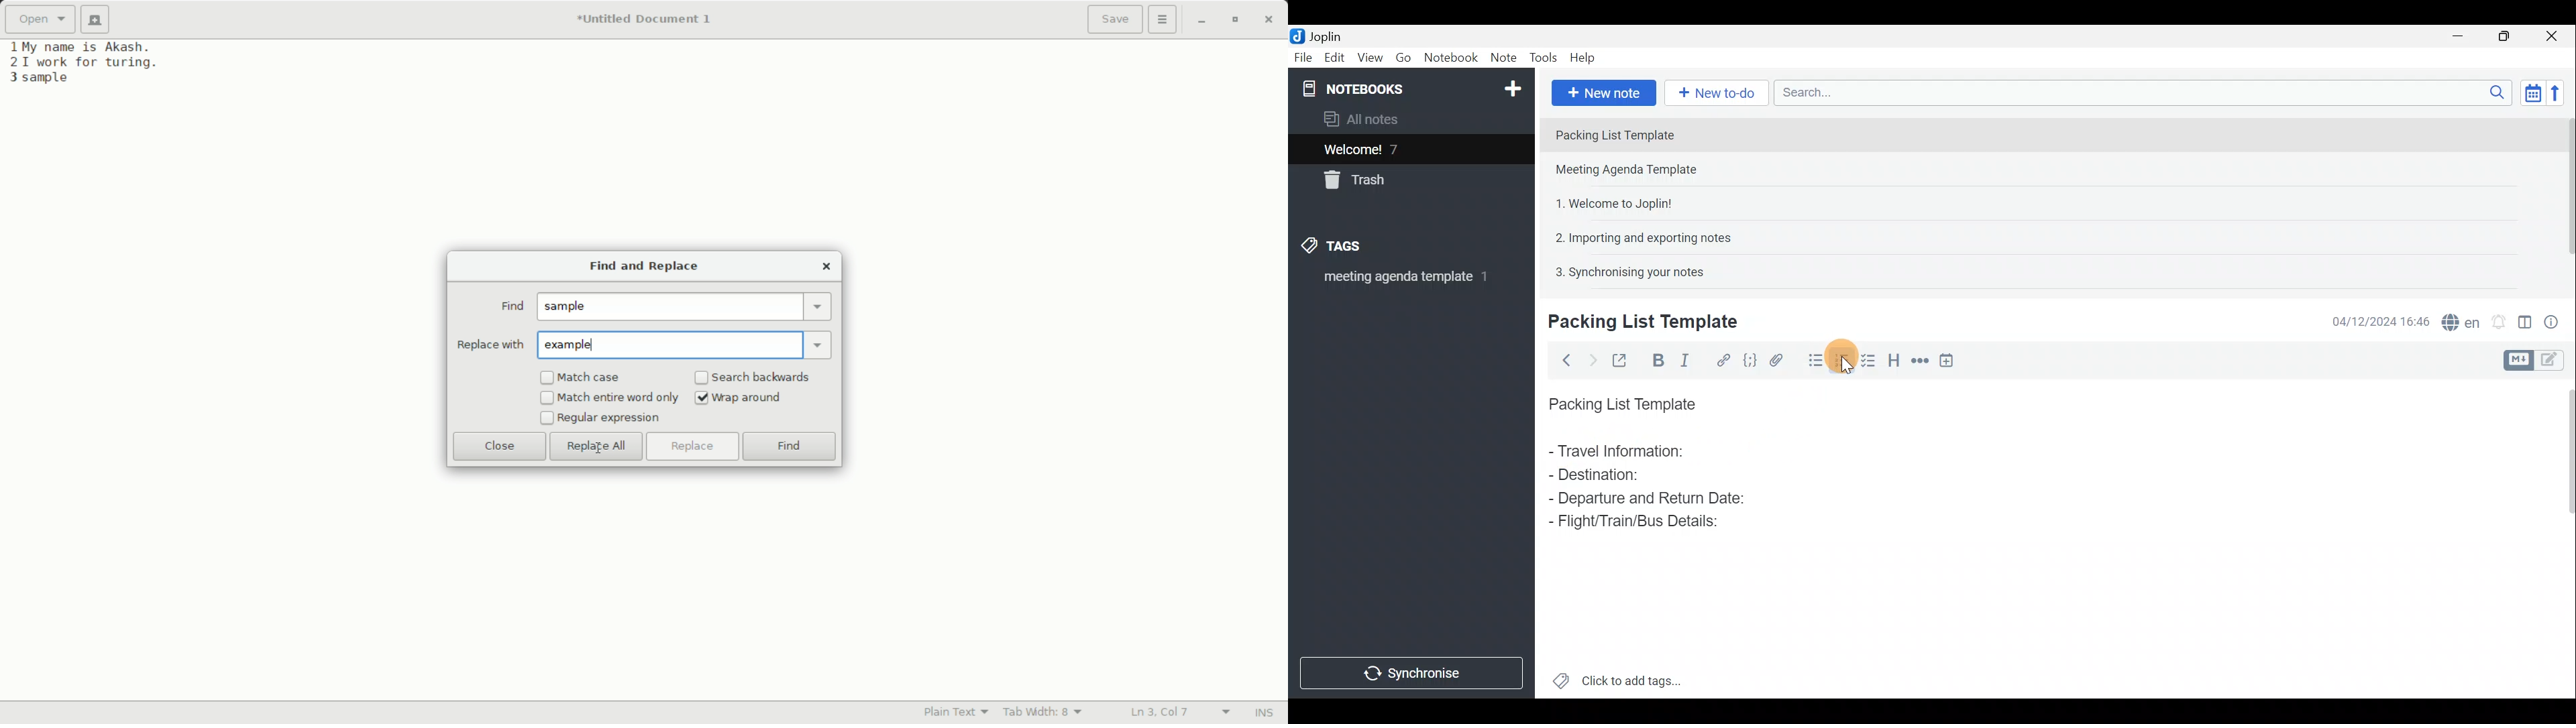 The height and width of the screenshot is (728, 2576). Describe the element at coordinates (1776, 359) in the screenshot. I see `Attach file` at that location.